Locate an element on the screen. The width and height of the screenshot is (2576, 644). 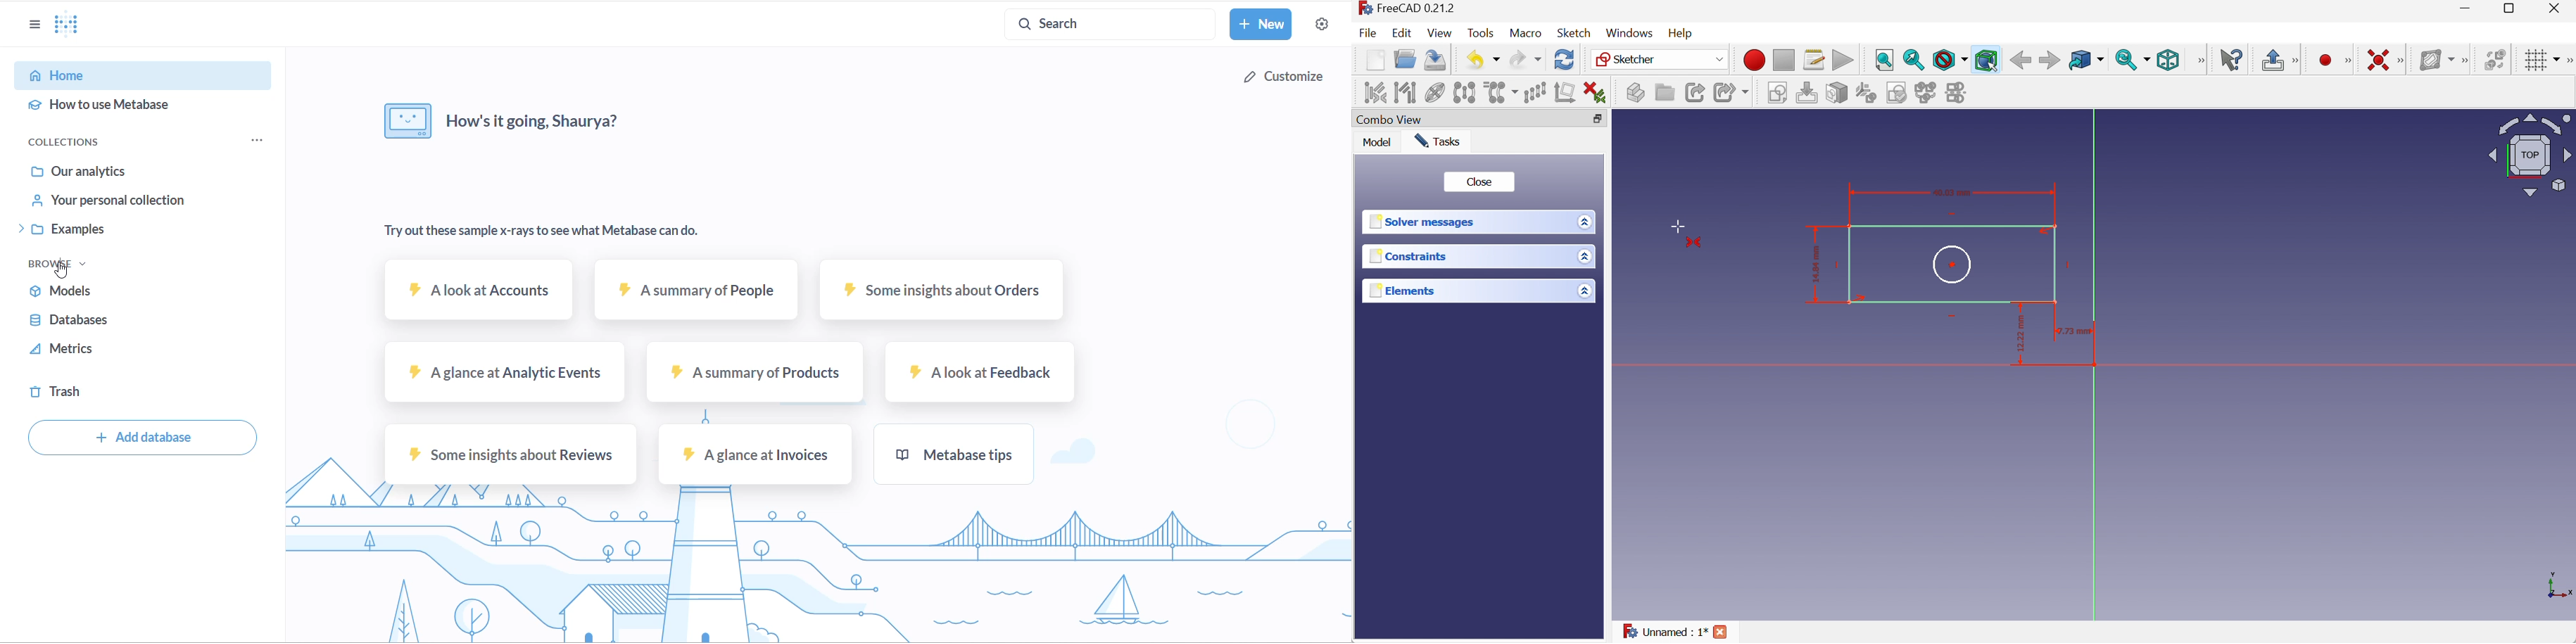
[Sketcher B-spline tools] is located at coordinates (2468, 60).